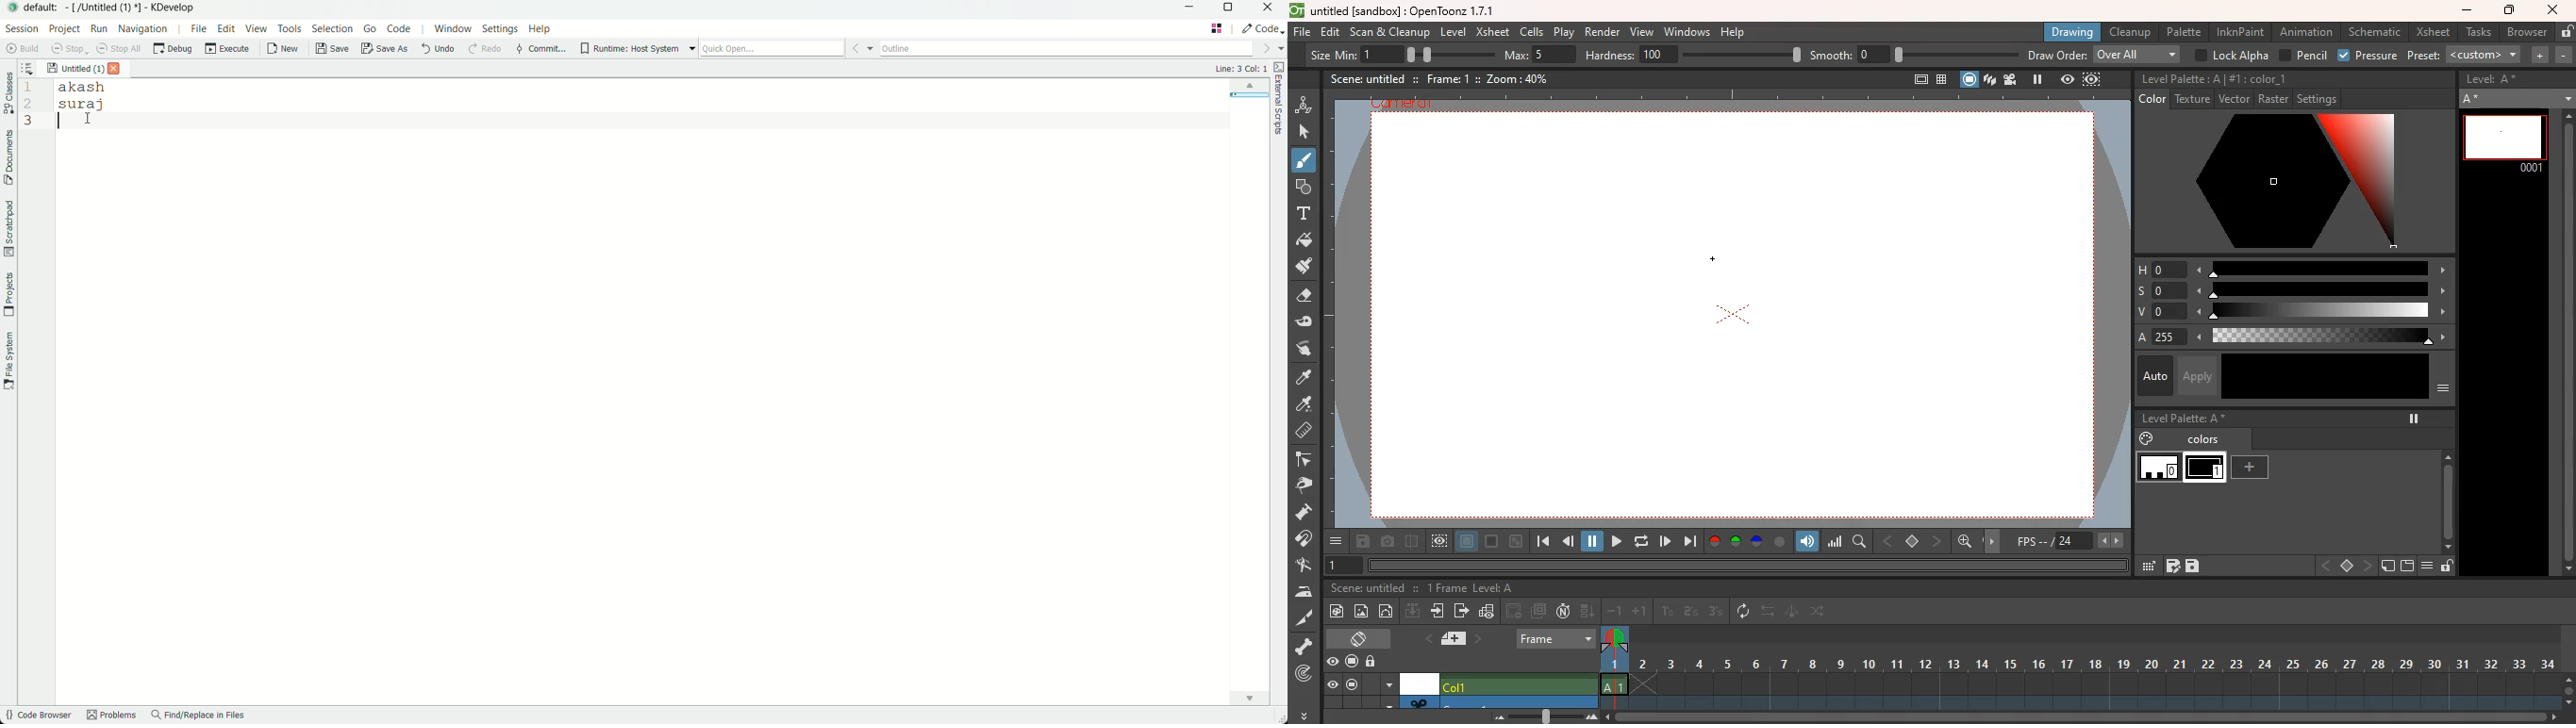 This screenshot has width=2576, height=728. What do you see at coordinates (1362, 637) in the screenshot?
I see `screen` at bounding box center [1362, 637].